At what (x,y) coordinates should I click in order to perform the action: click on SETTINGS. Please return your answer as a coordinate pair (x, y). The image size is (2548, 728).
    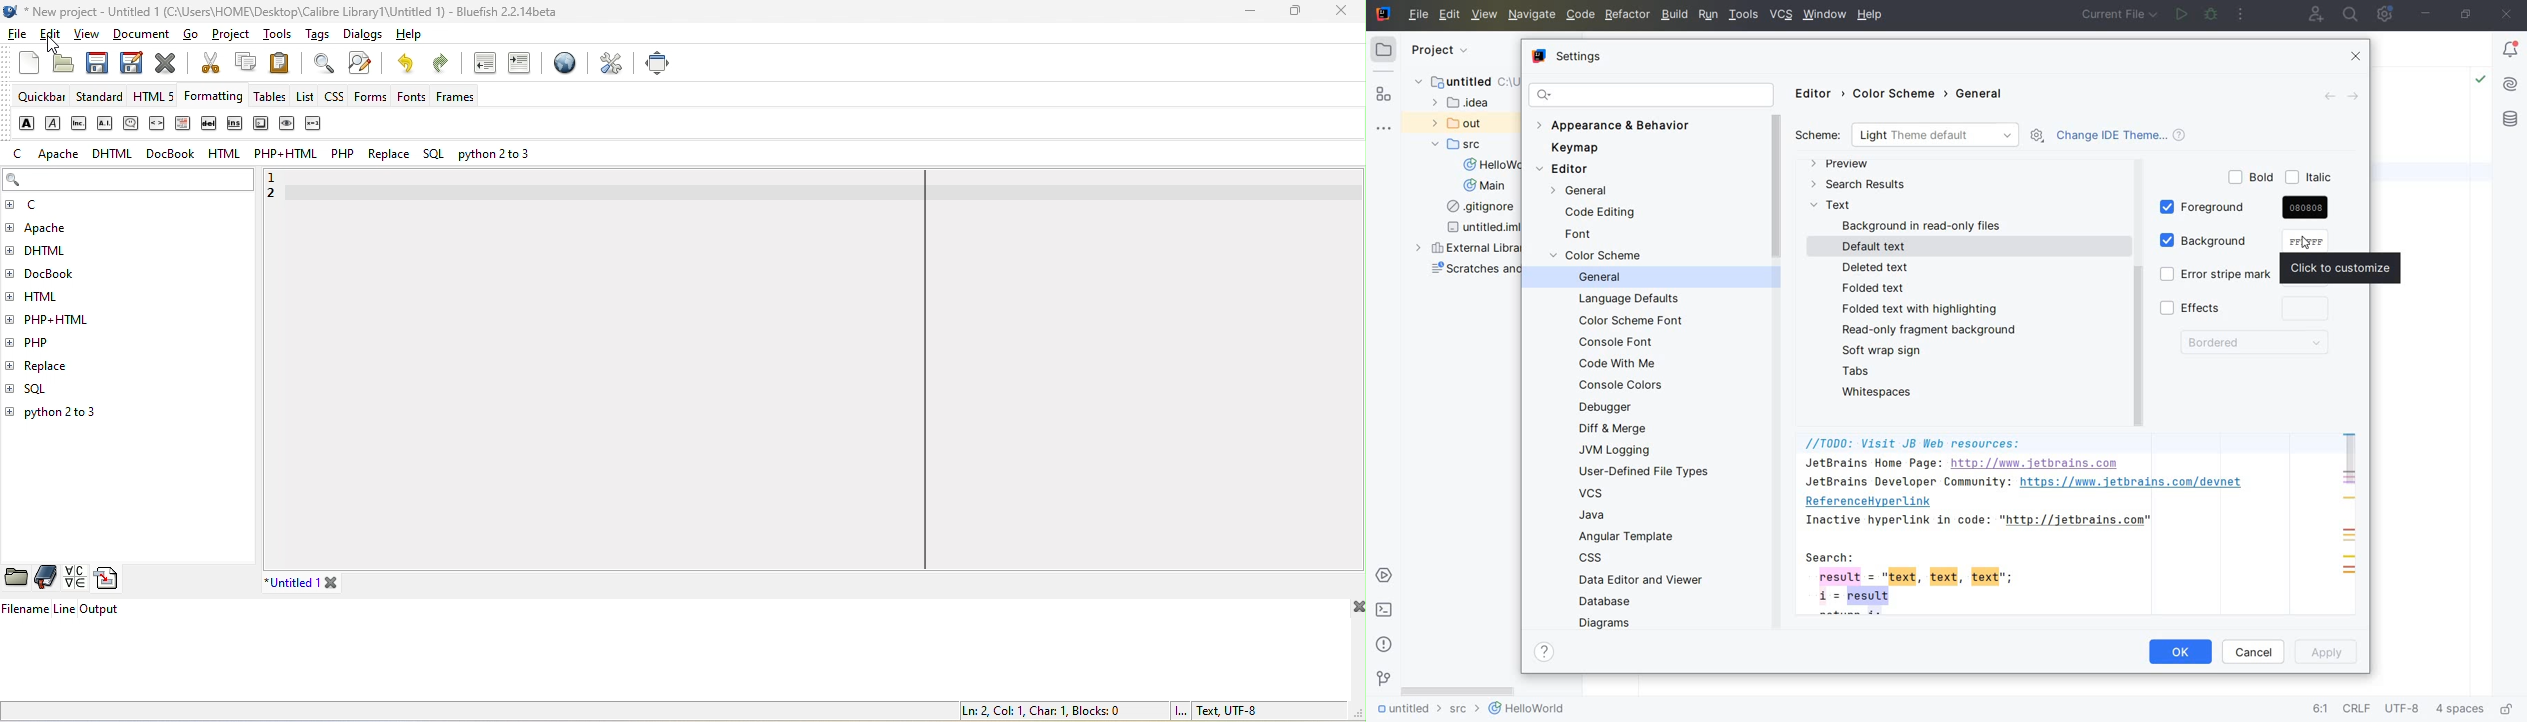
    Looking at the image, I should click on (1569, 58).